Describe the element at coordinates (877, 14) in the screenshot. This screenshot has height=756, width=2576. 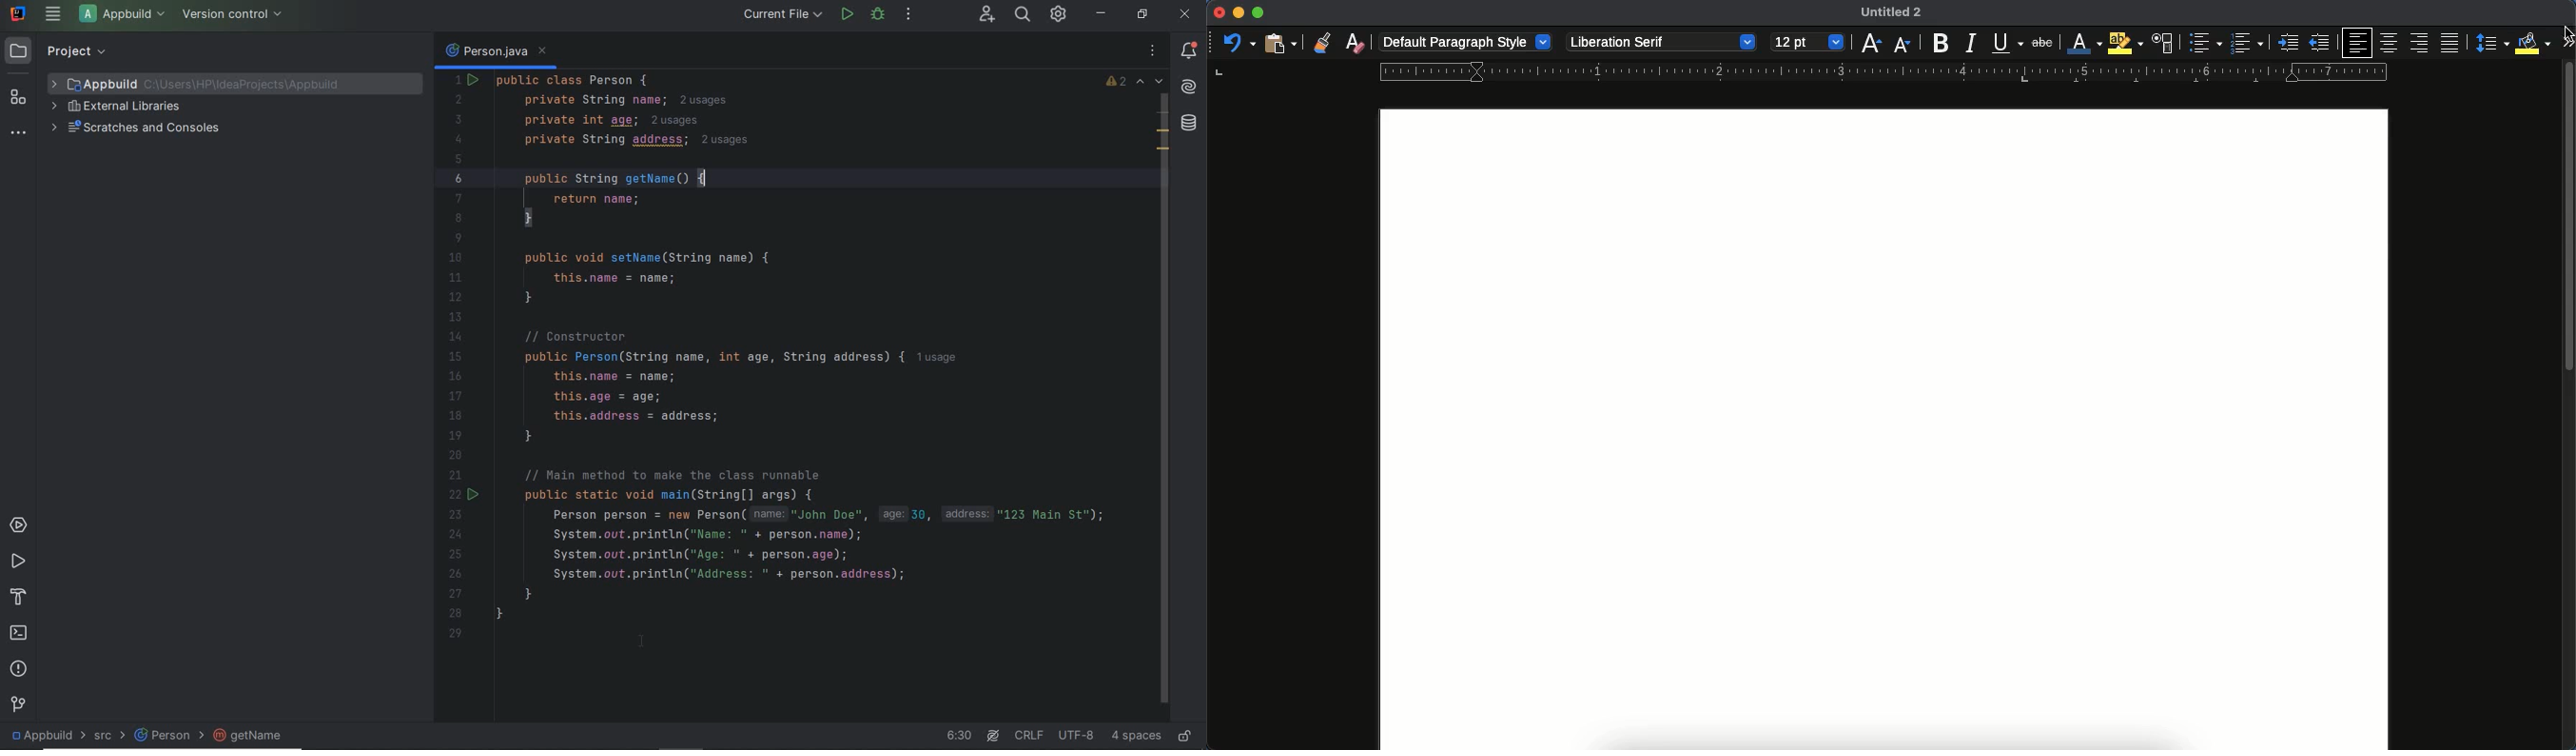
I see `debug` at that location.